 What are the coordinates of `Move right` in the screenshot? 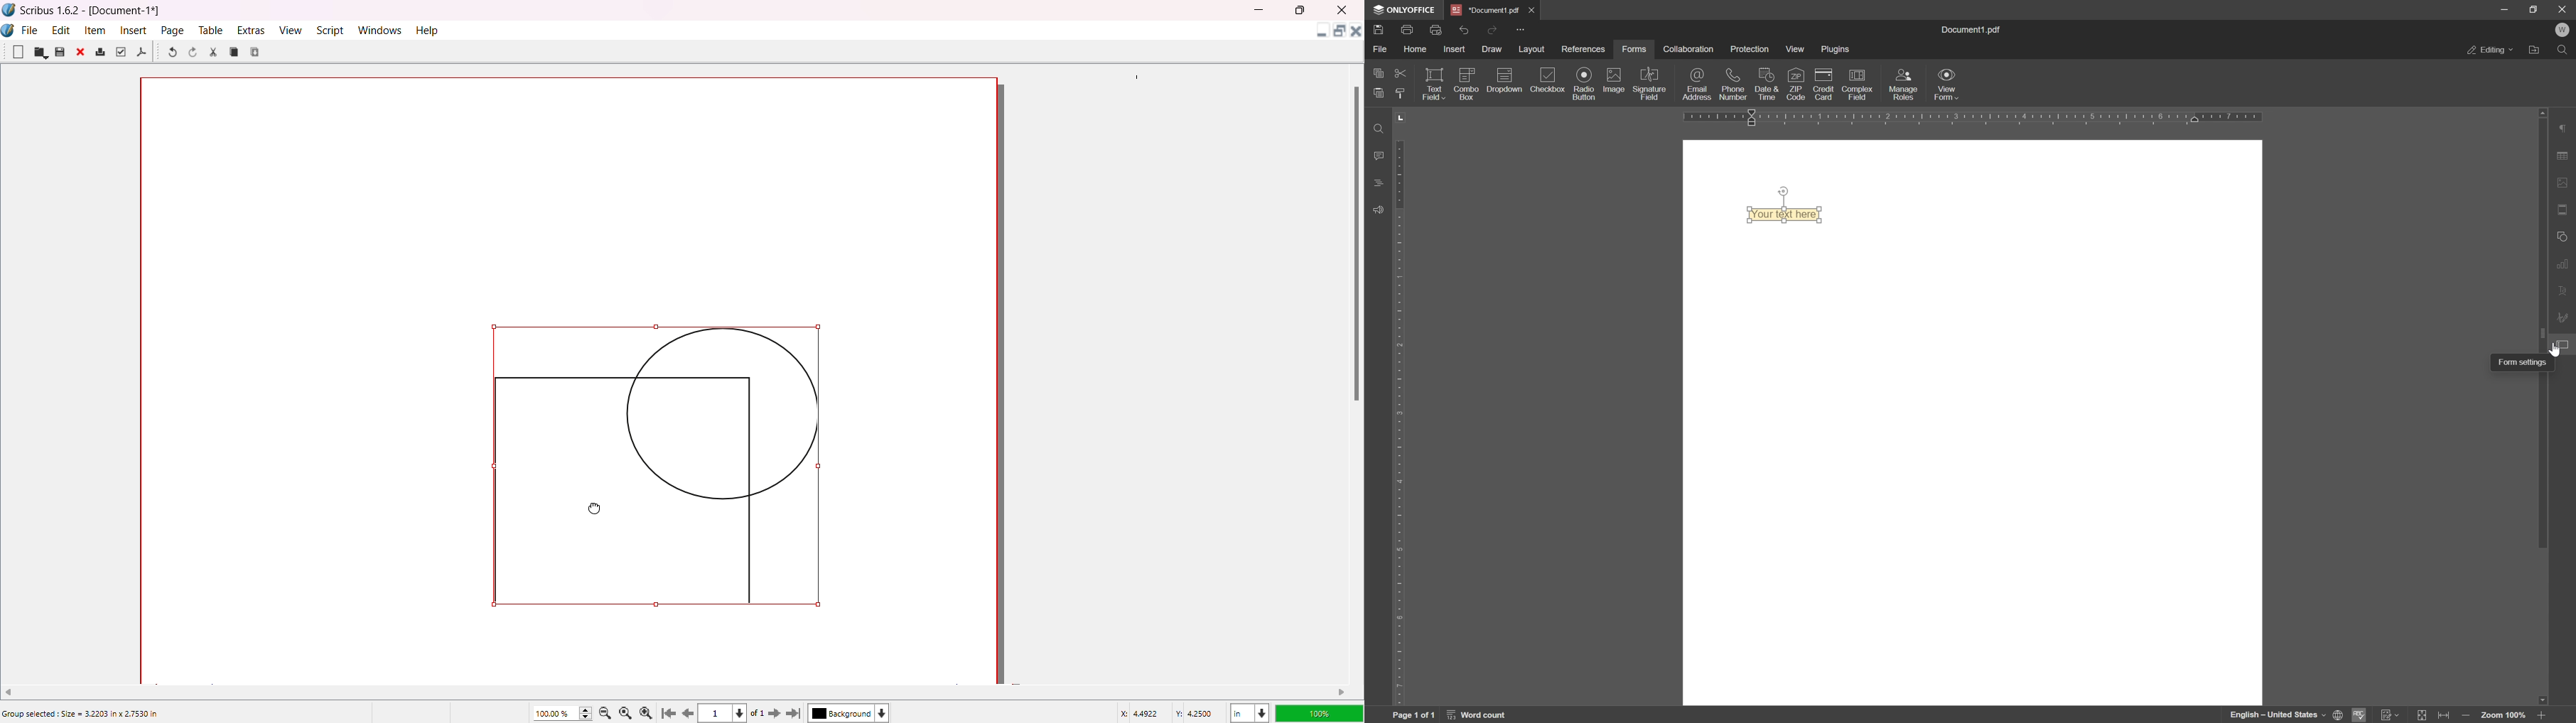 It's located at (1342, 692).